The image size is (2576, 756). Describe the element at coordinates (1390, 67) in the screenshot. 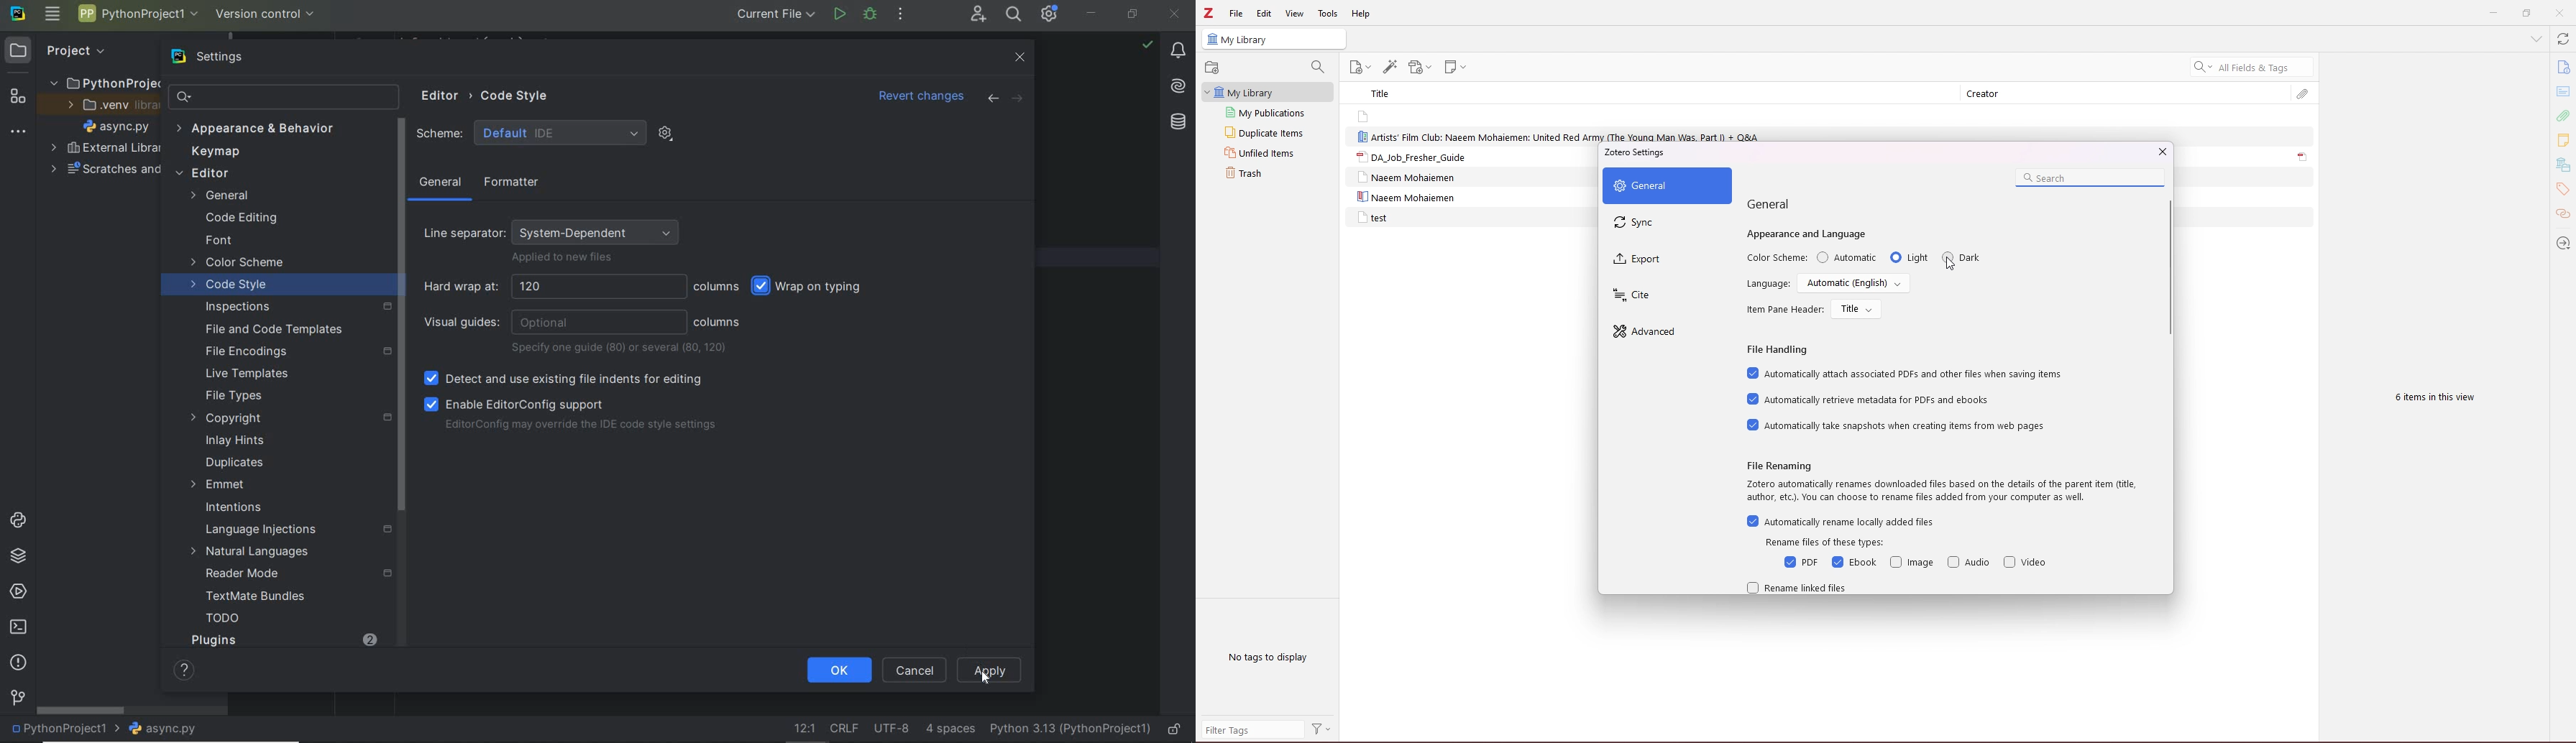

I see `add items by identifier` at that location.